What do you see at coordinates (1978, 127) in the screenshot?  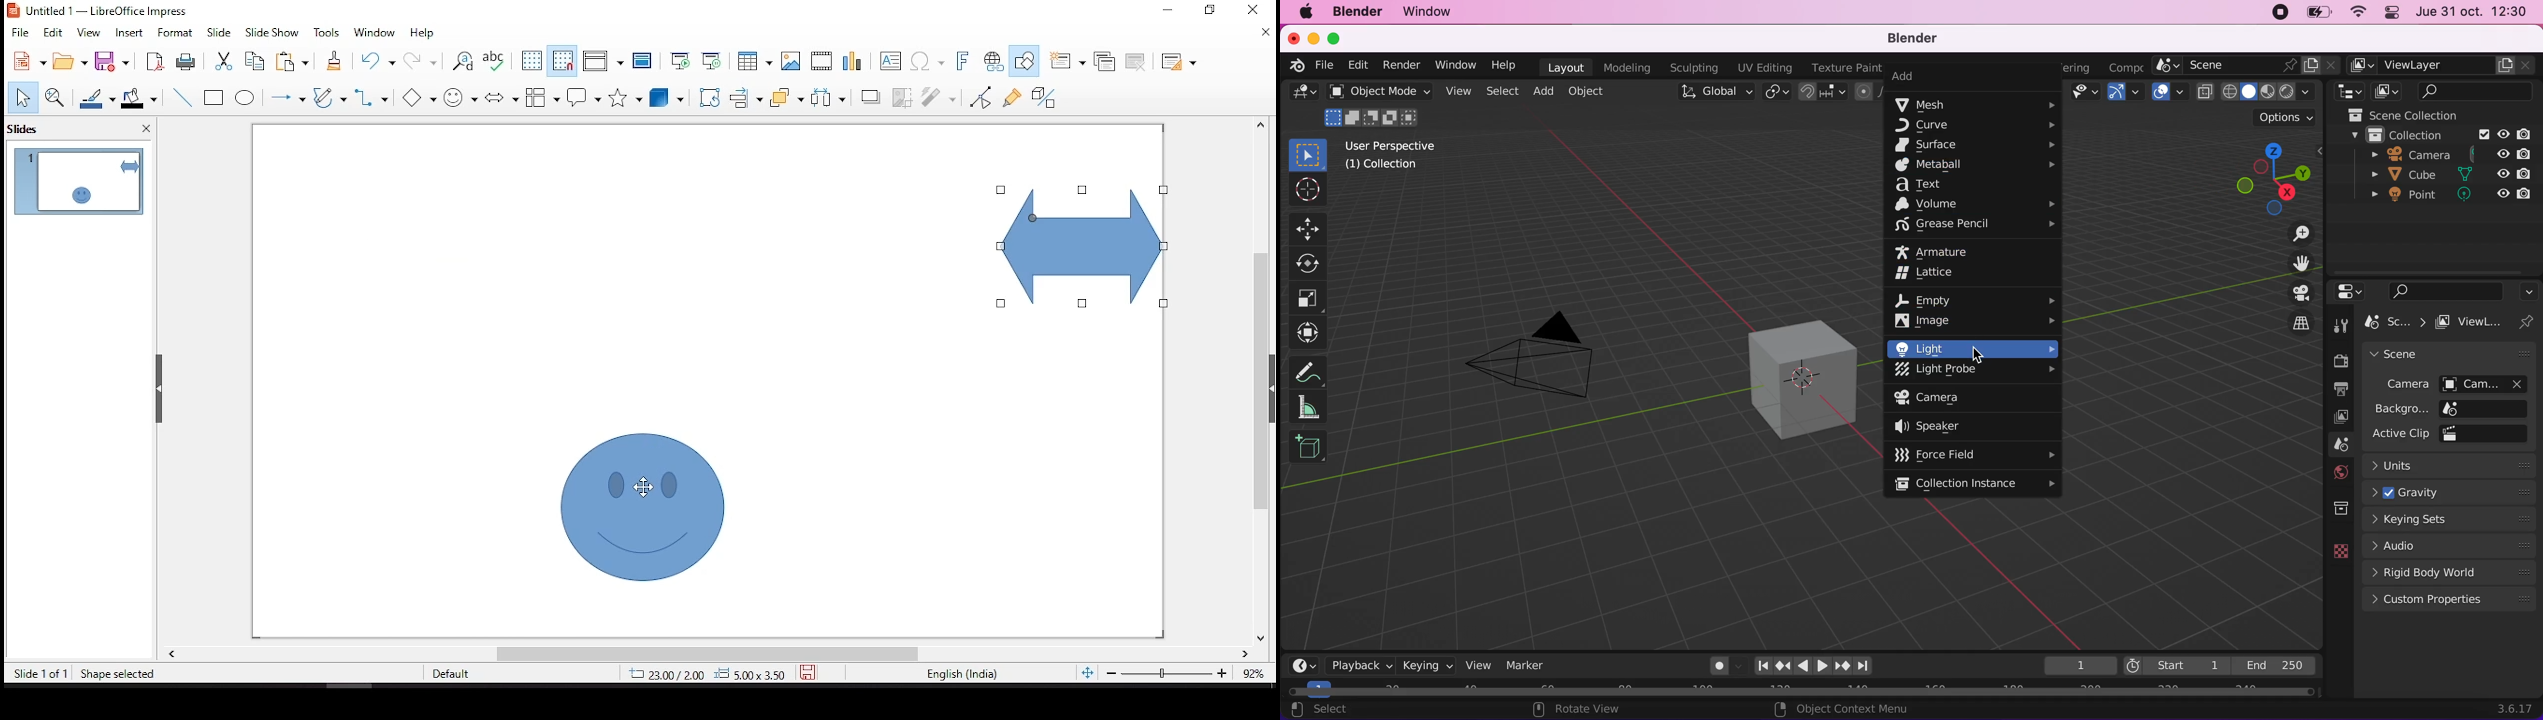 I see `curve` at bounding box center [1978, 127].